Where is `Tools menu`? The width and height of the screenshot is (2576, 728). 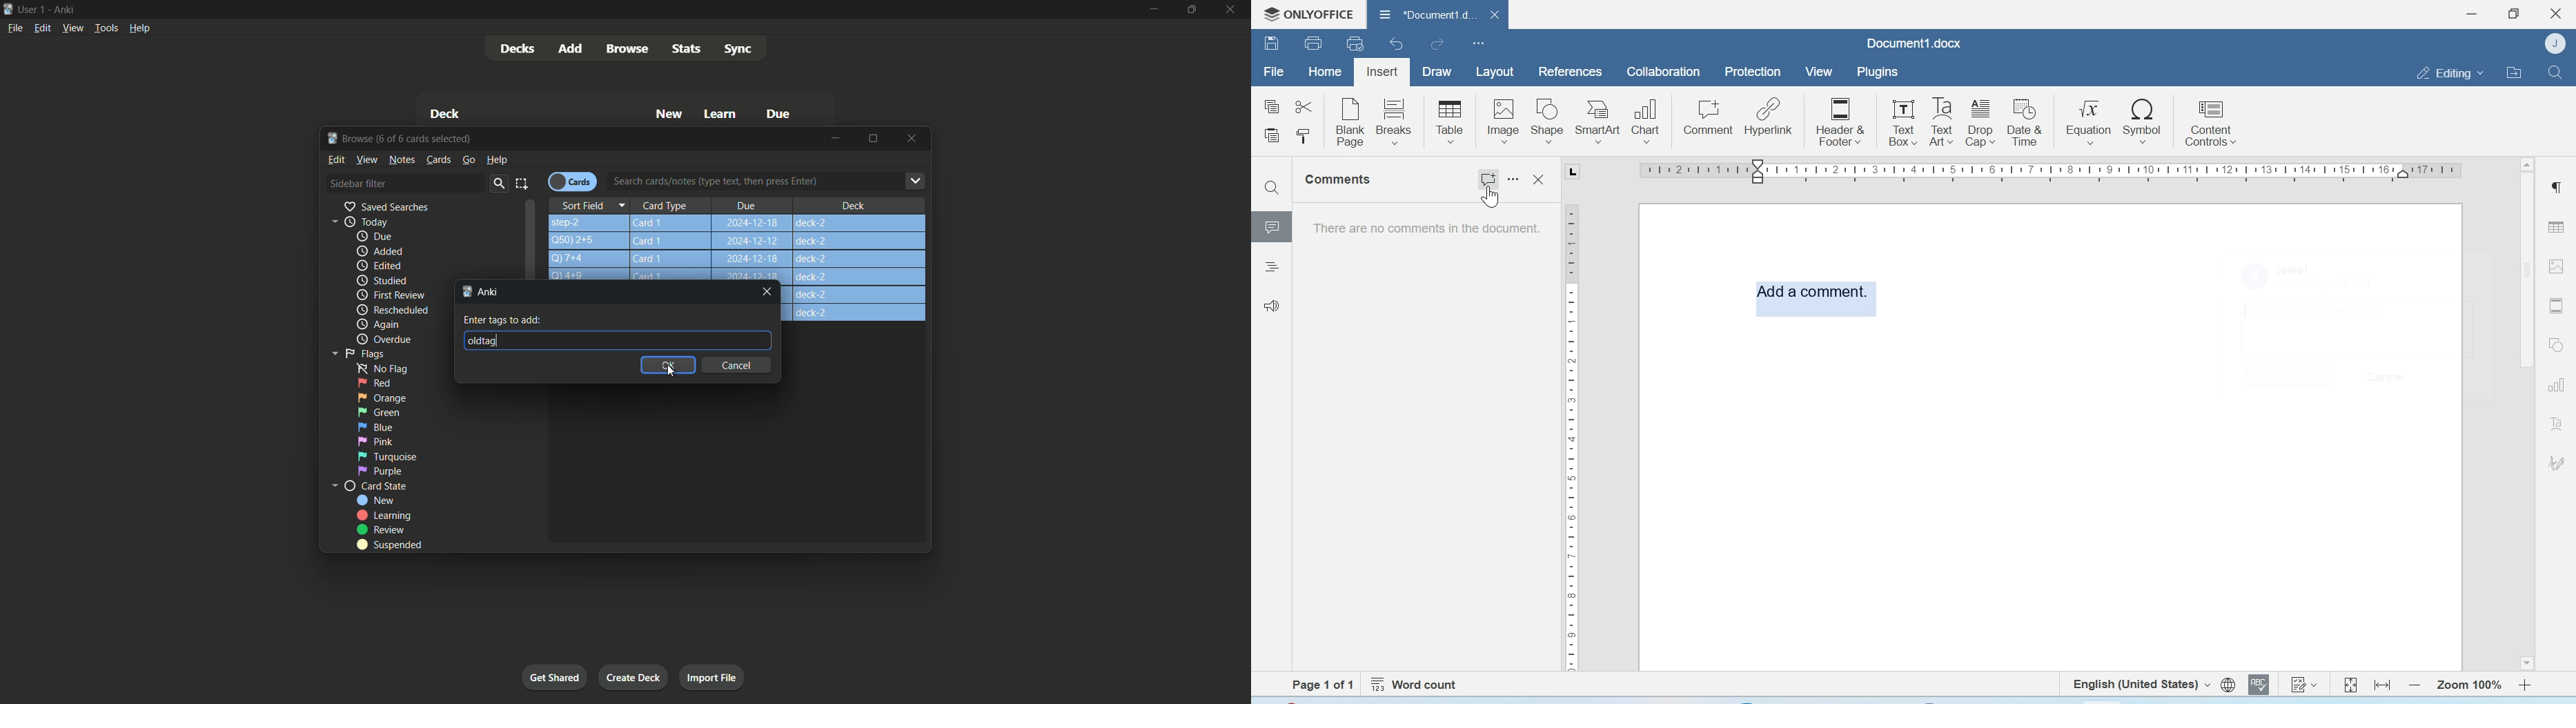
Tools menu is located at coordinates (104, 29).